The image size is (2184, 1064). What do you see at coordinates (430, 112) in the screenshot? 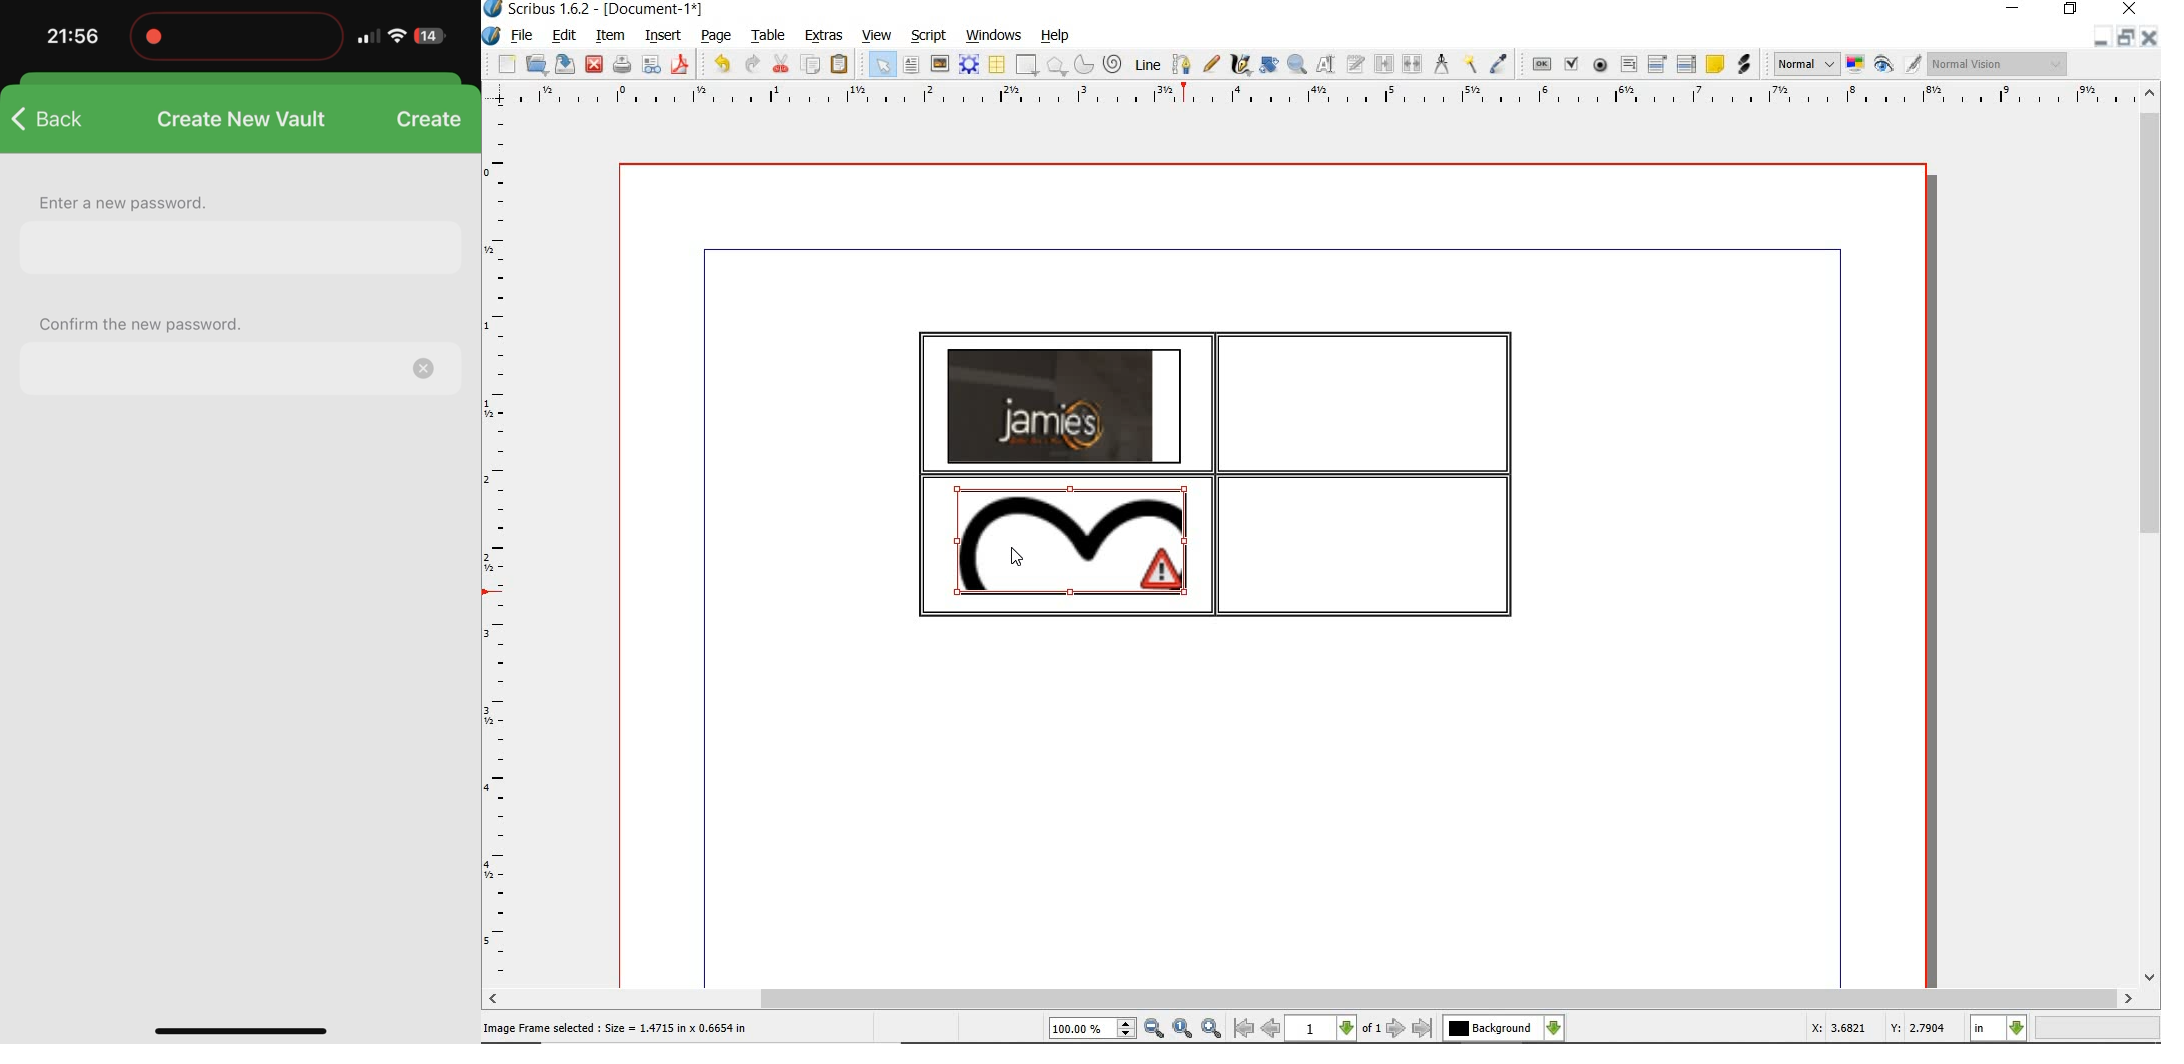
I see `create` at bounding box center [430, 112].